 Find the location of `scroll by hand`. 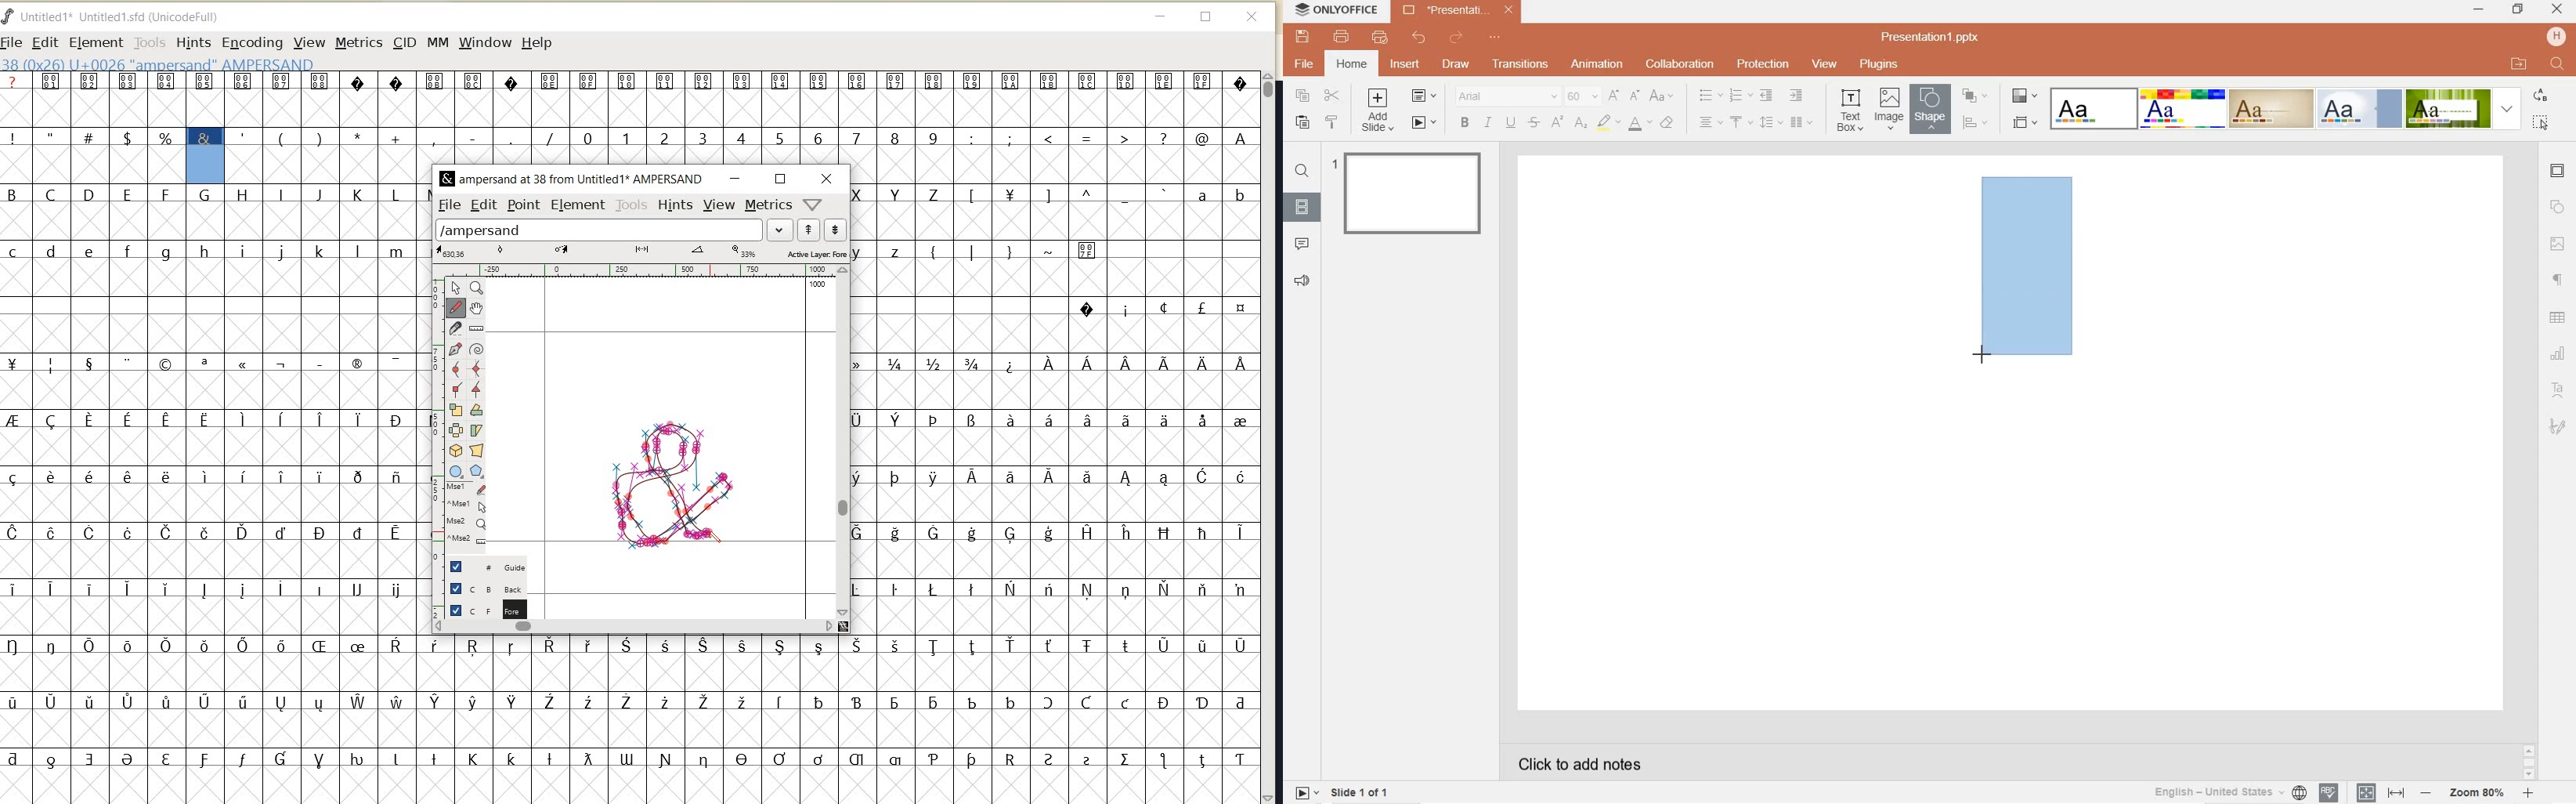

scroll by hand is located at coordinates (476, 309).